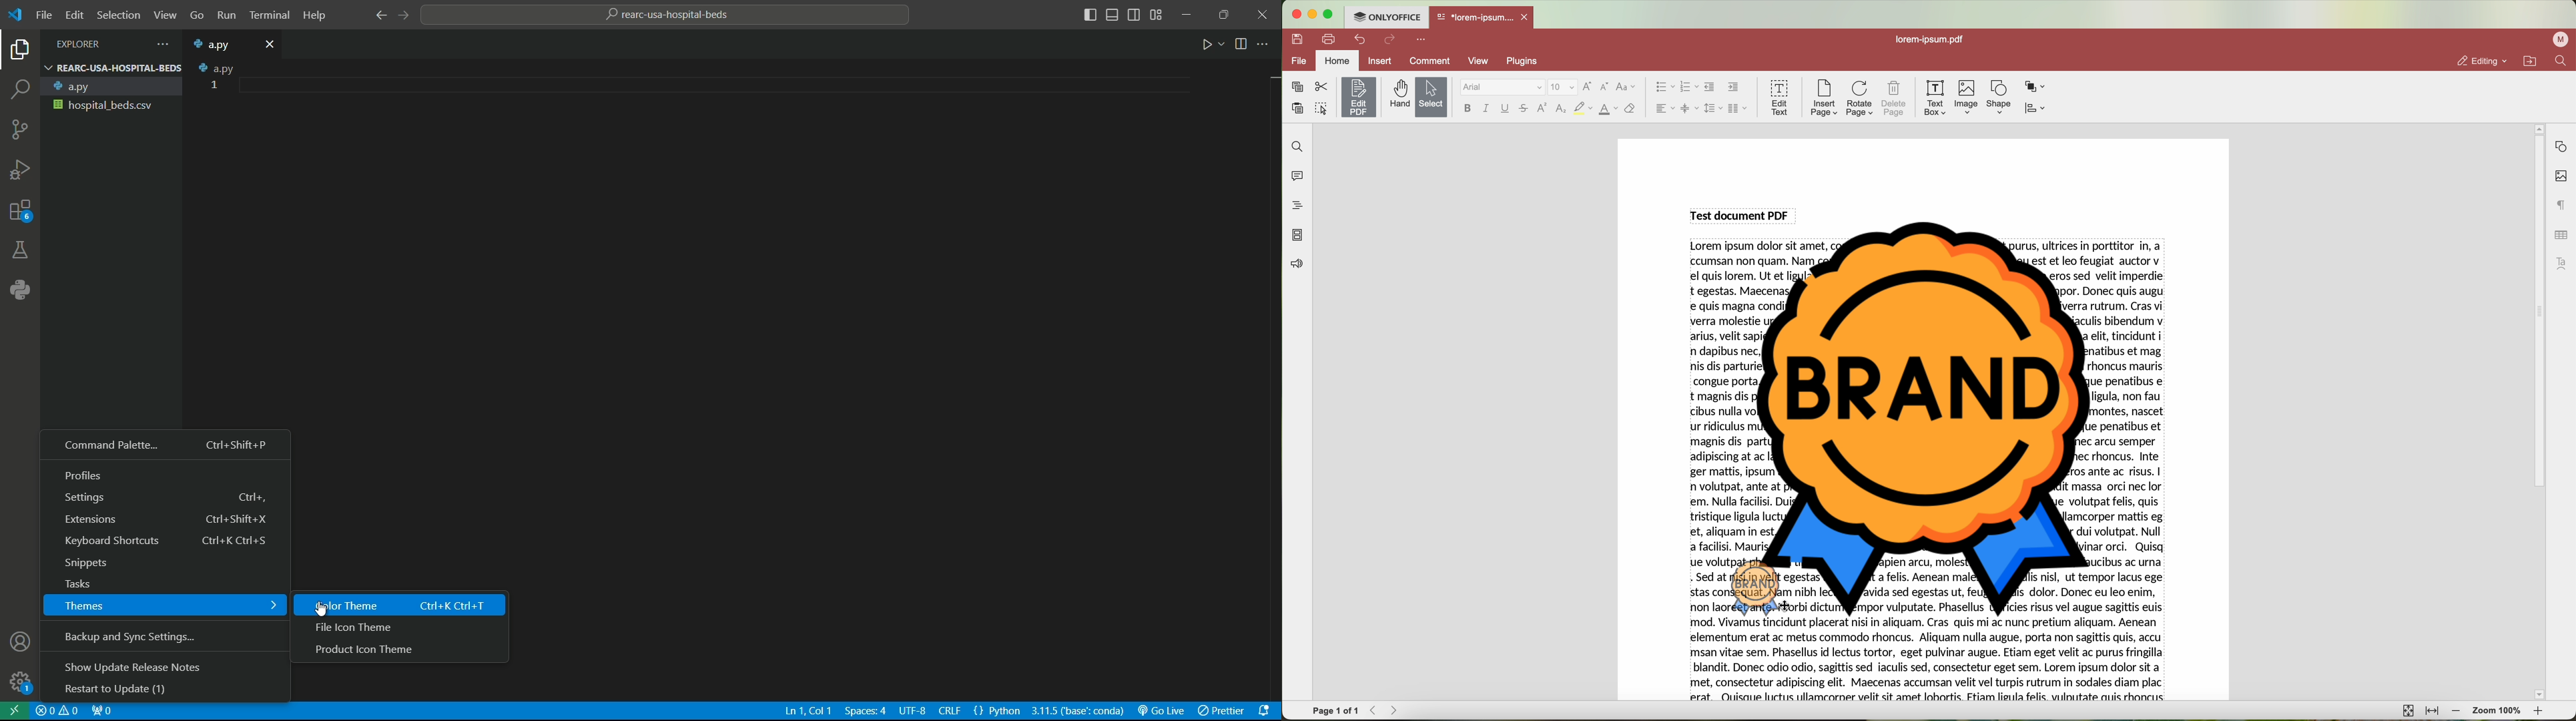 The image size is (2576, 728). Describe the element at coordinates (1295, 38) in the screenshot. I see `save` at that location.